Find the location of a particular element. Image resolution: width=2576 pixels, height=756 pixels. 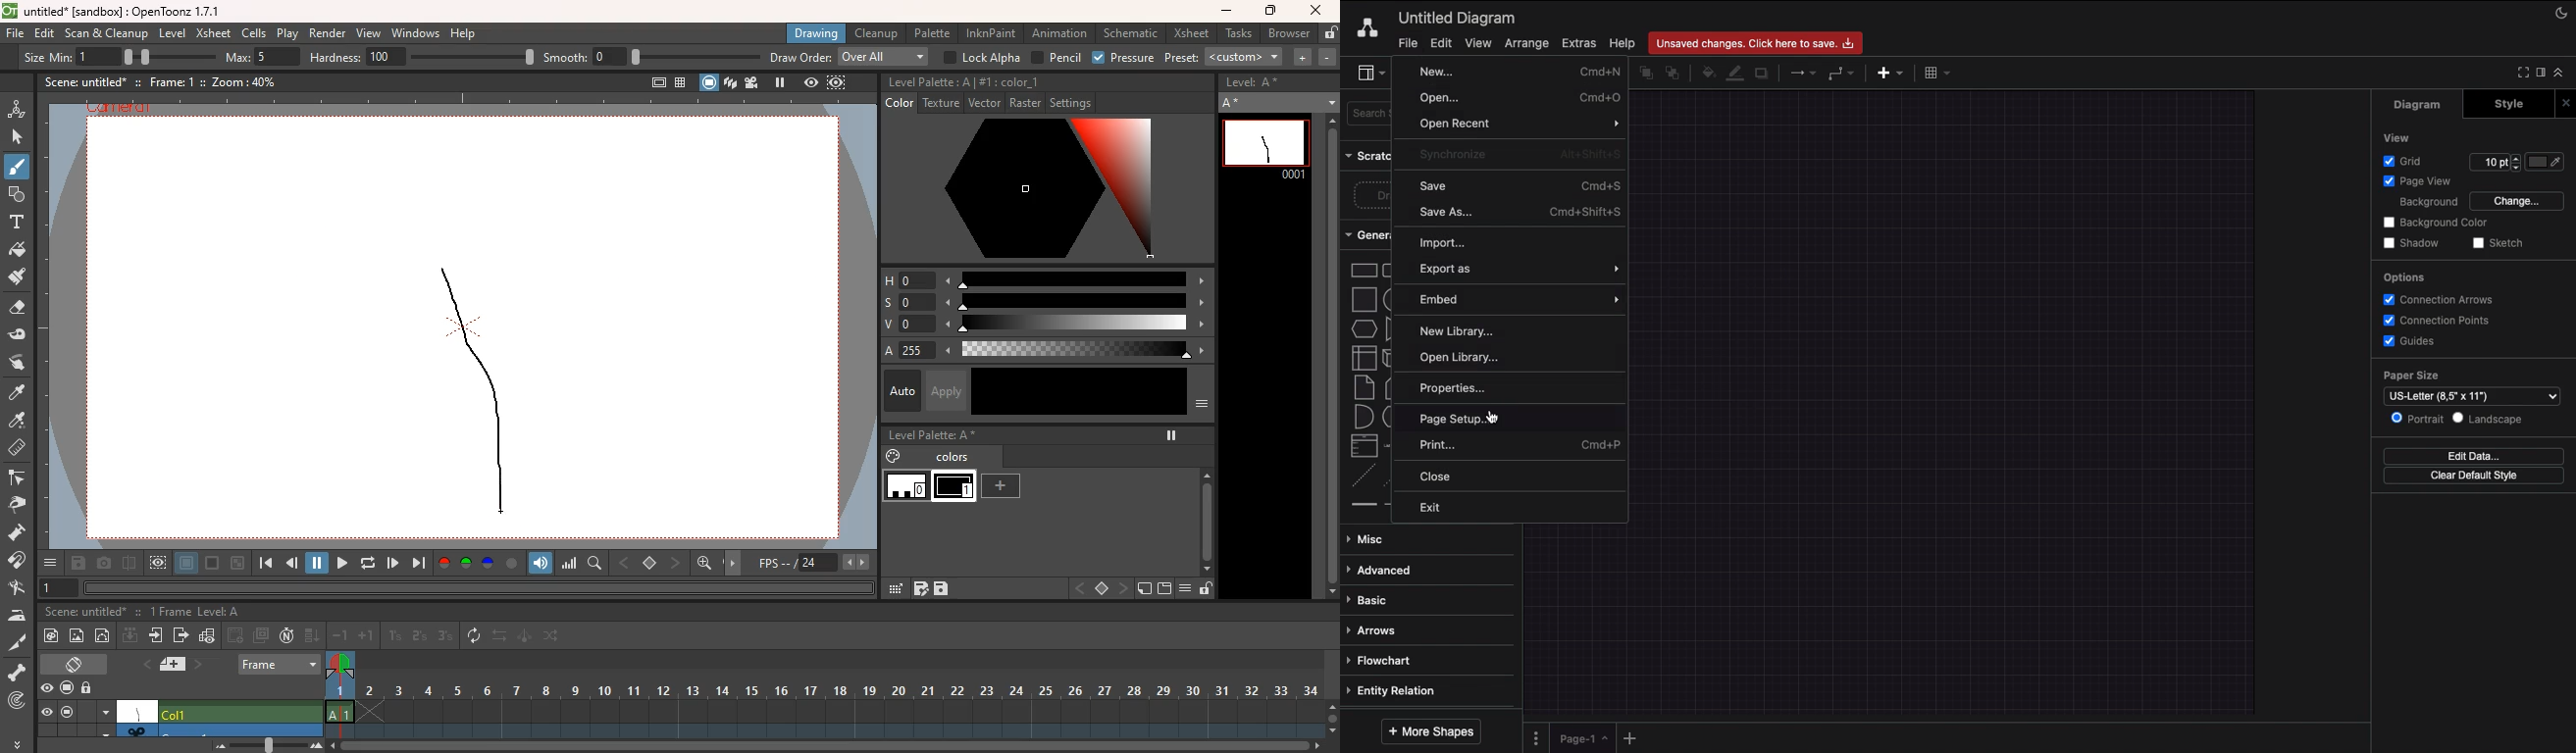

Flowchart is located at coordinates (1382, 660).